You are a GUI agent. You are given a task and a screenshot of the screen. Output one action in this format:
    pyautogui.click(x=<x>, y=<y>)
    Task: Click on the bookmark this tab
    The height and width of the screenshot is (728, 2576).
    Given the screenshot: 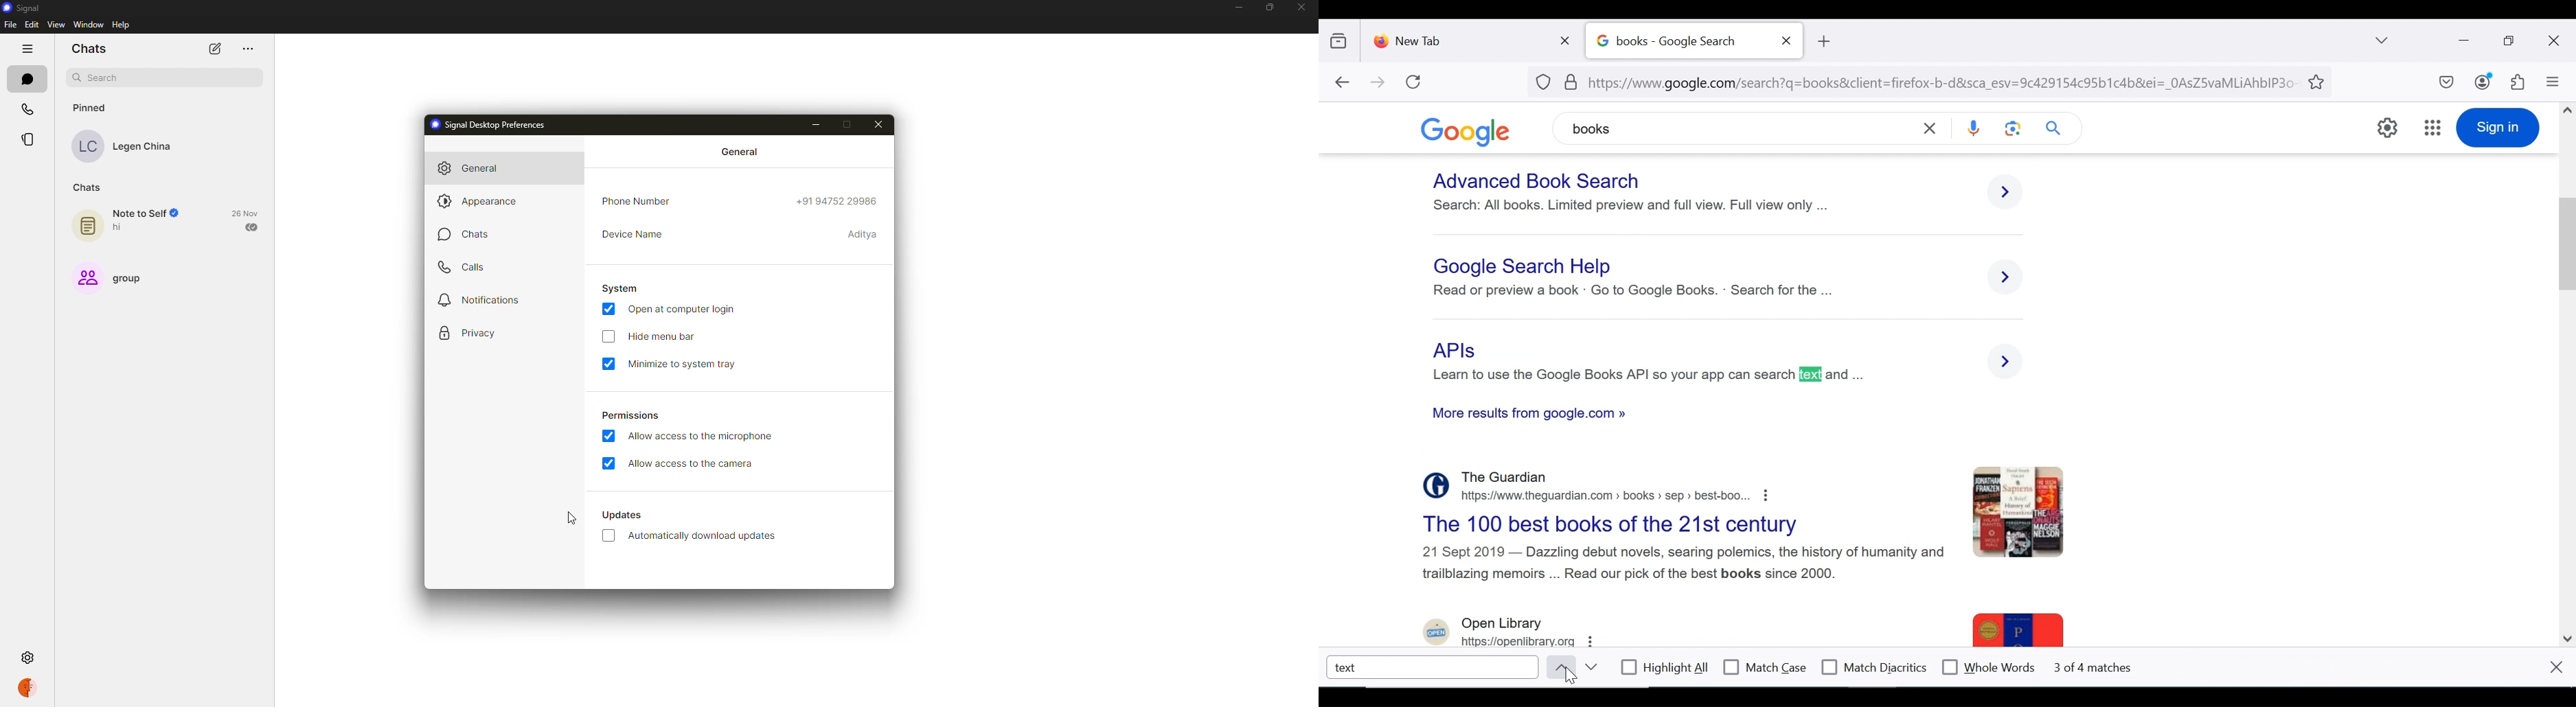 What is the action you would take?
    pyautogui.click(x=2319, y=81)
    